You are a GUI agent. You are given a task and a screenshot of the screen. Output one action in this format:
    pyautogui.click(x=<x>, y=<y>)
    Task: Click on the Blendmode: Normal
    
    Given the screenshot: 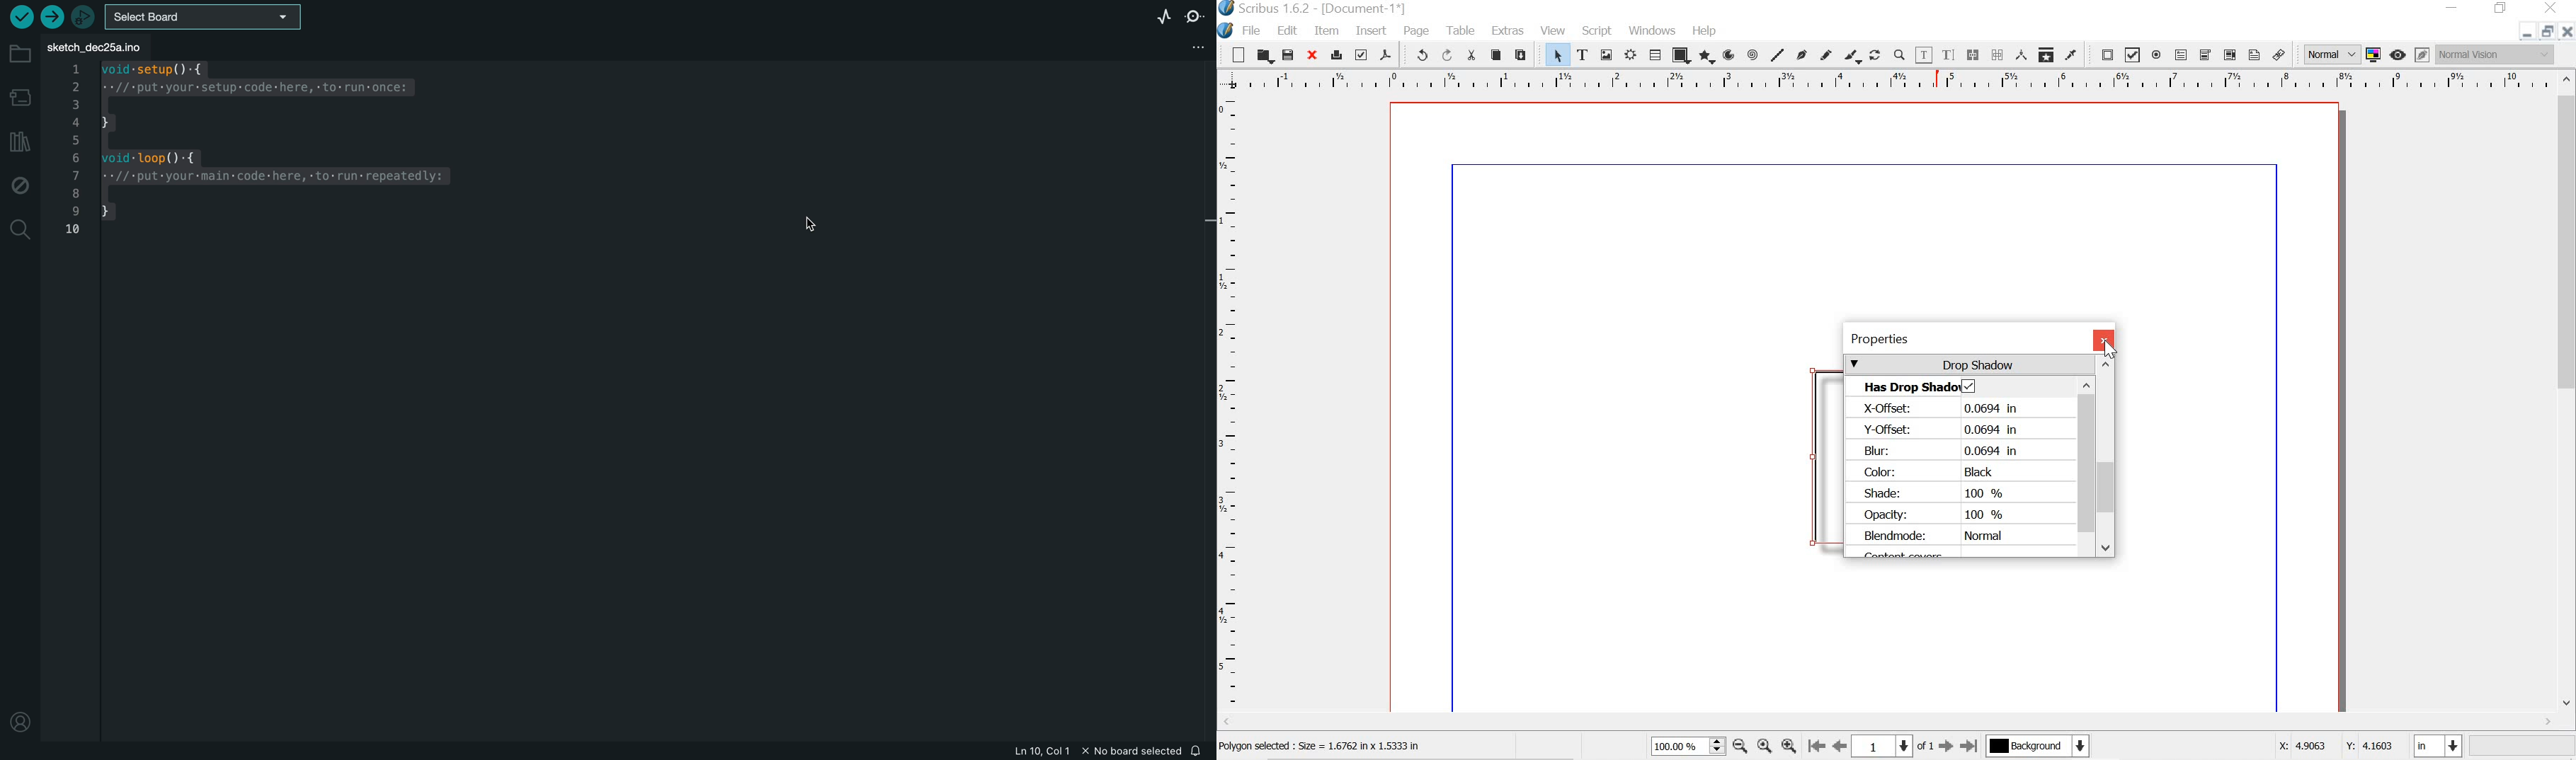 What is the action you would take?
    pyautogui.click(x=1933, y=536)
    